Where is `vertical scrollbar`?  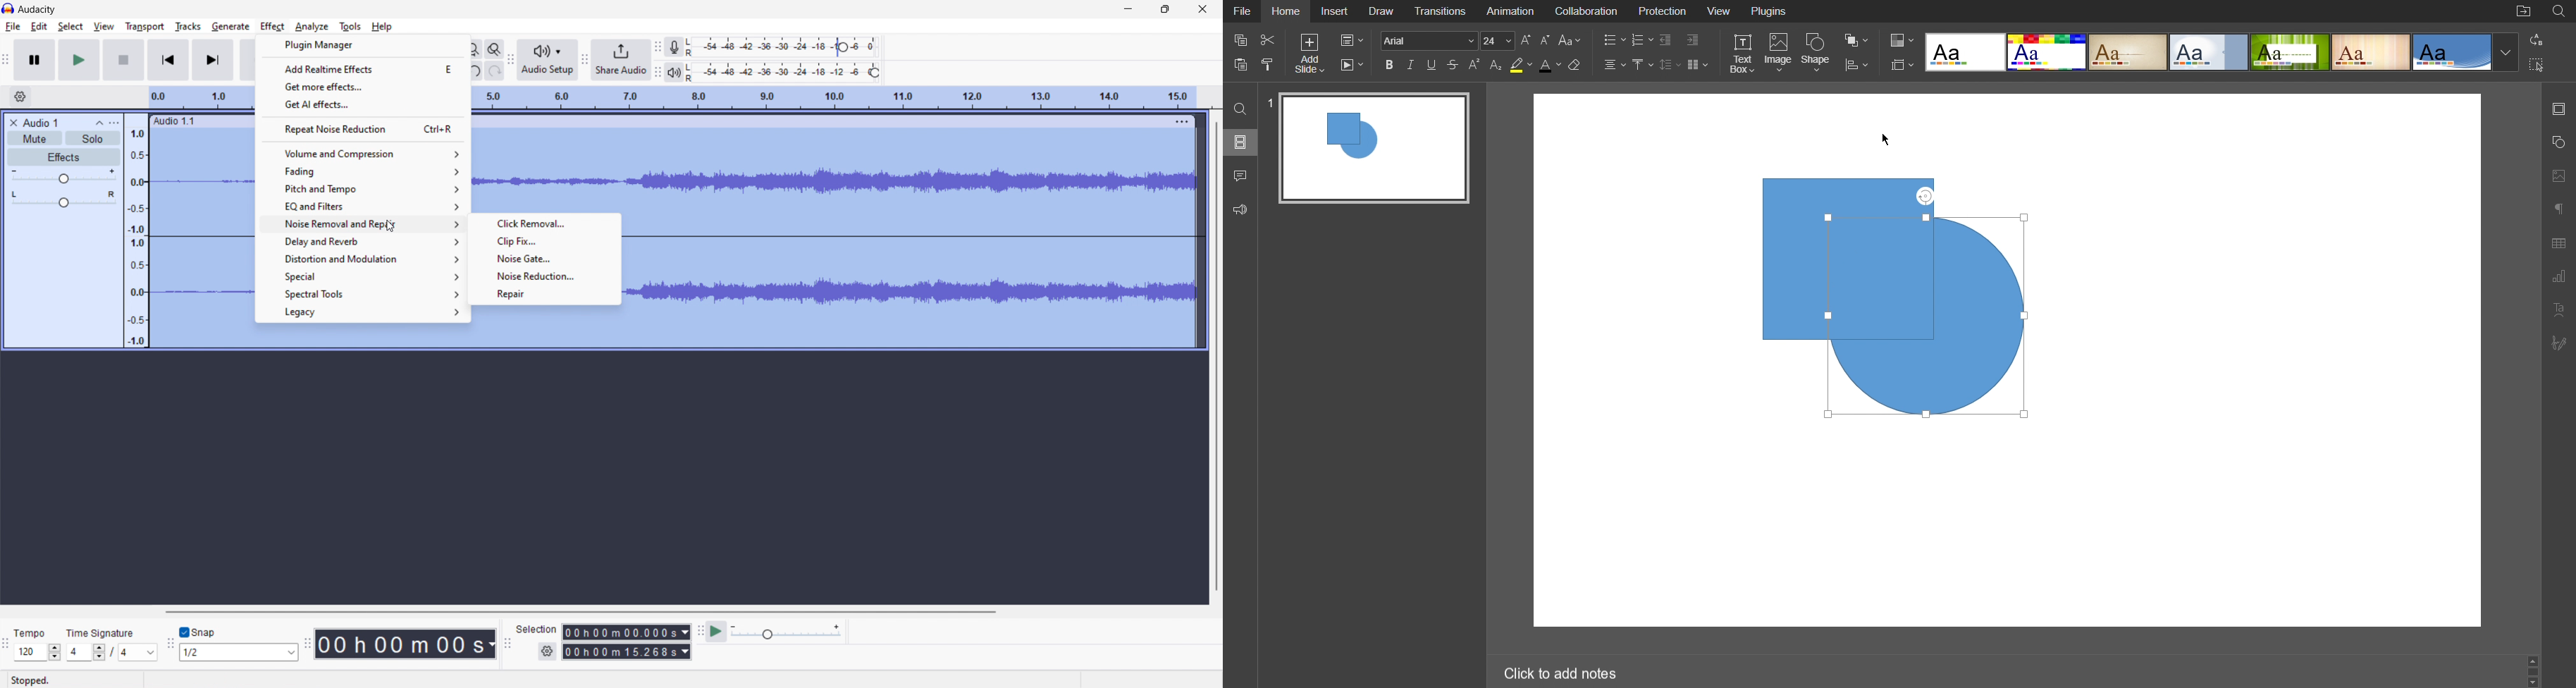 vertical scrollbar is located at coordinates (1218, 356).